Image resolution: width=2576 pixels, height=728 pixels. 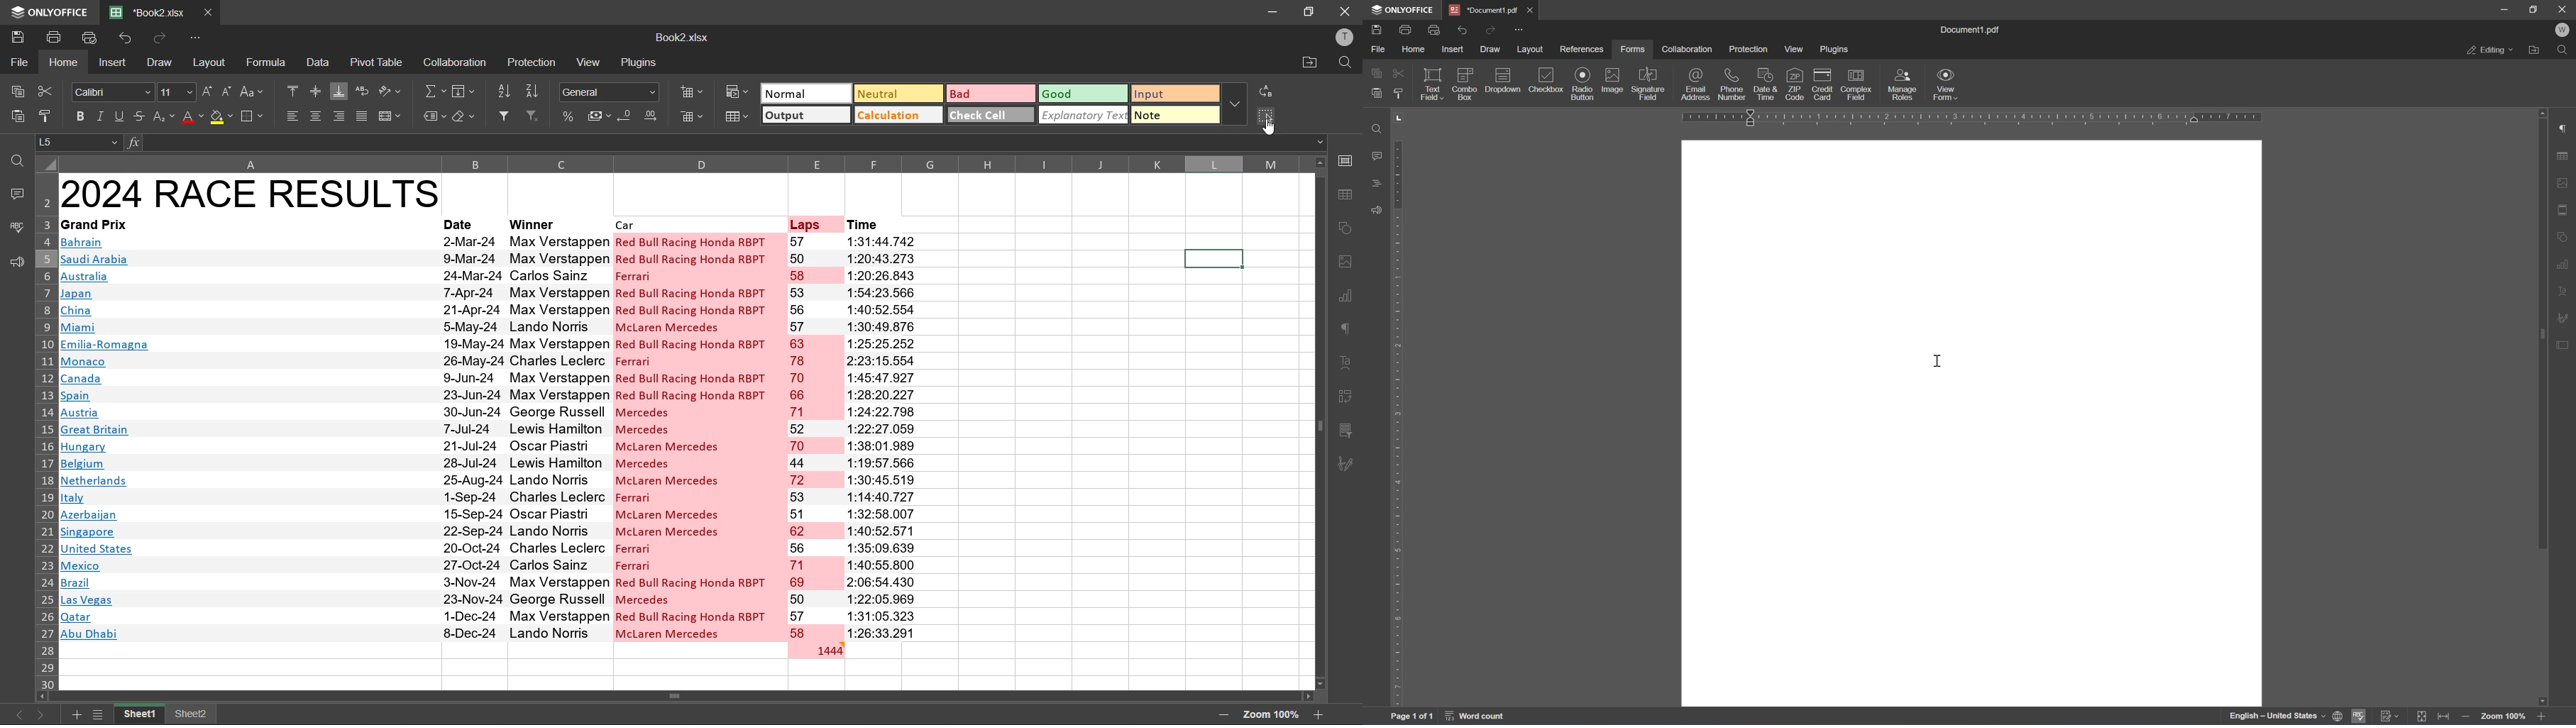 What do you see at coordinates (291, 116) in the screenshot?
I see `align left` at bounding box center [291, 116].